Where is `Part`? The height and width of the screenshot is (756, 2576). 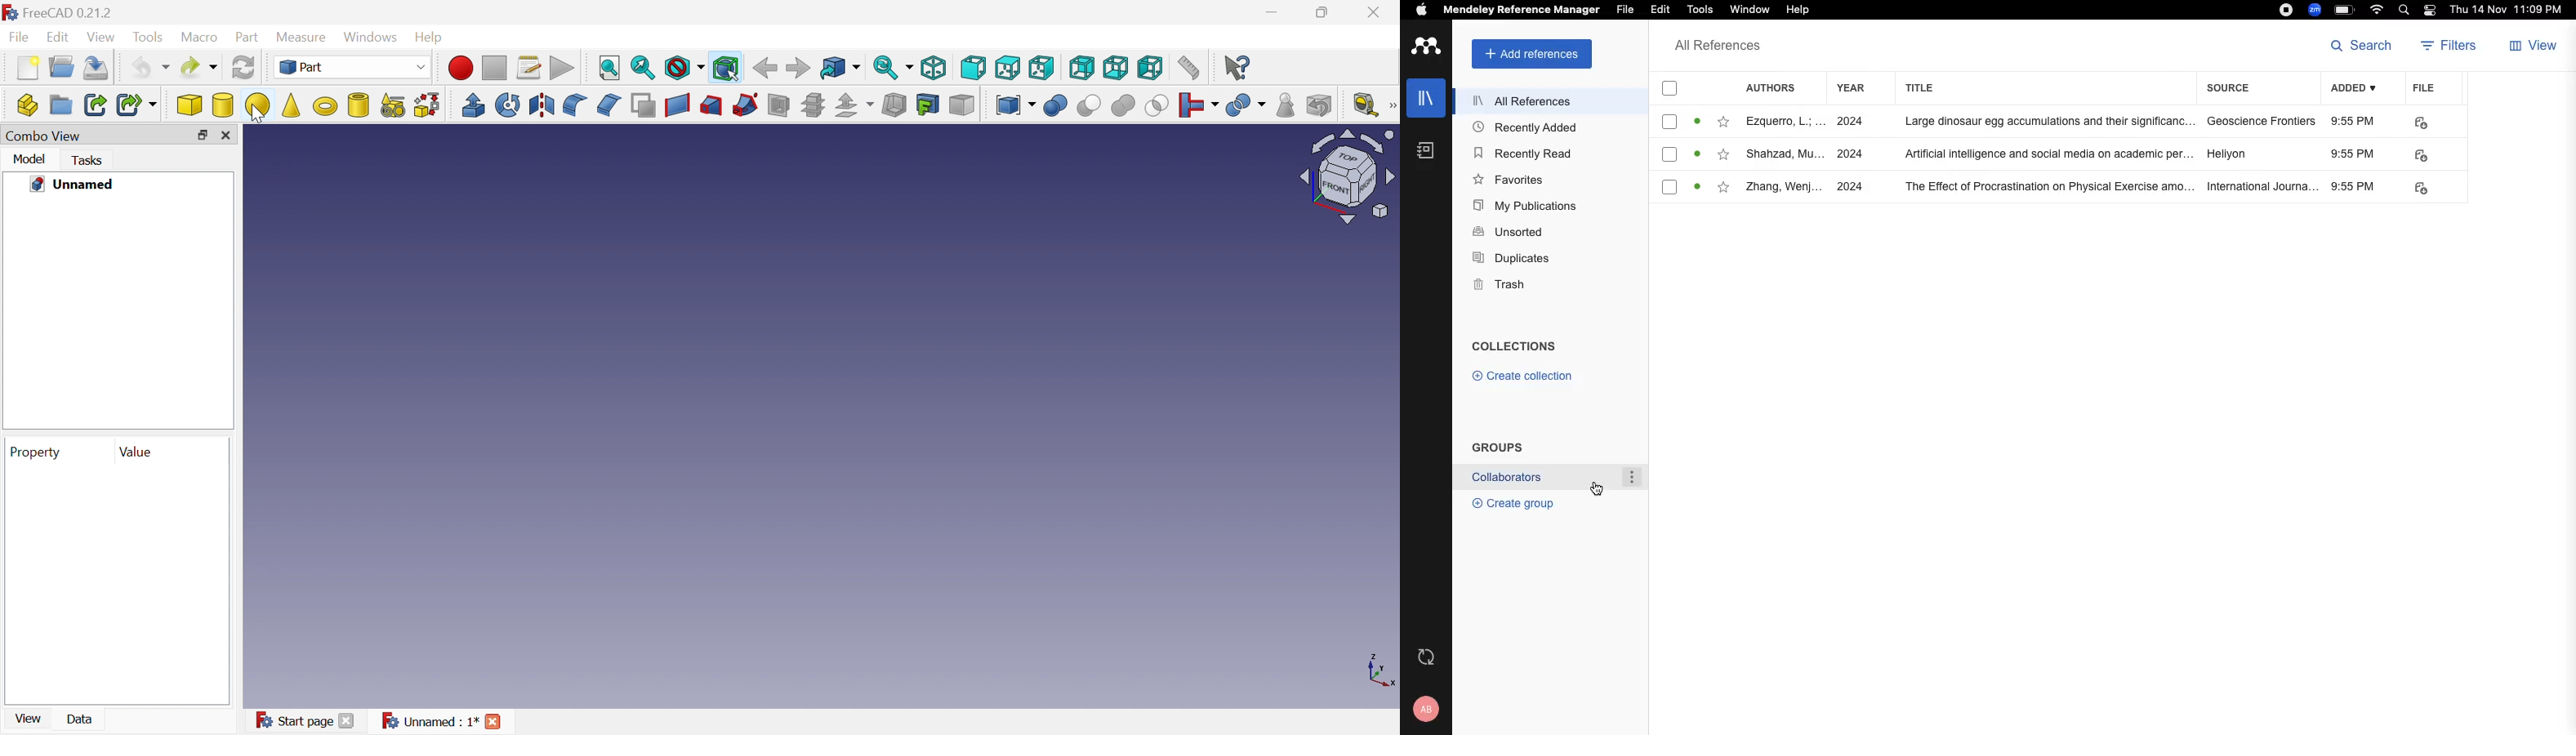
Part is located at coordinates (353, 67).